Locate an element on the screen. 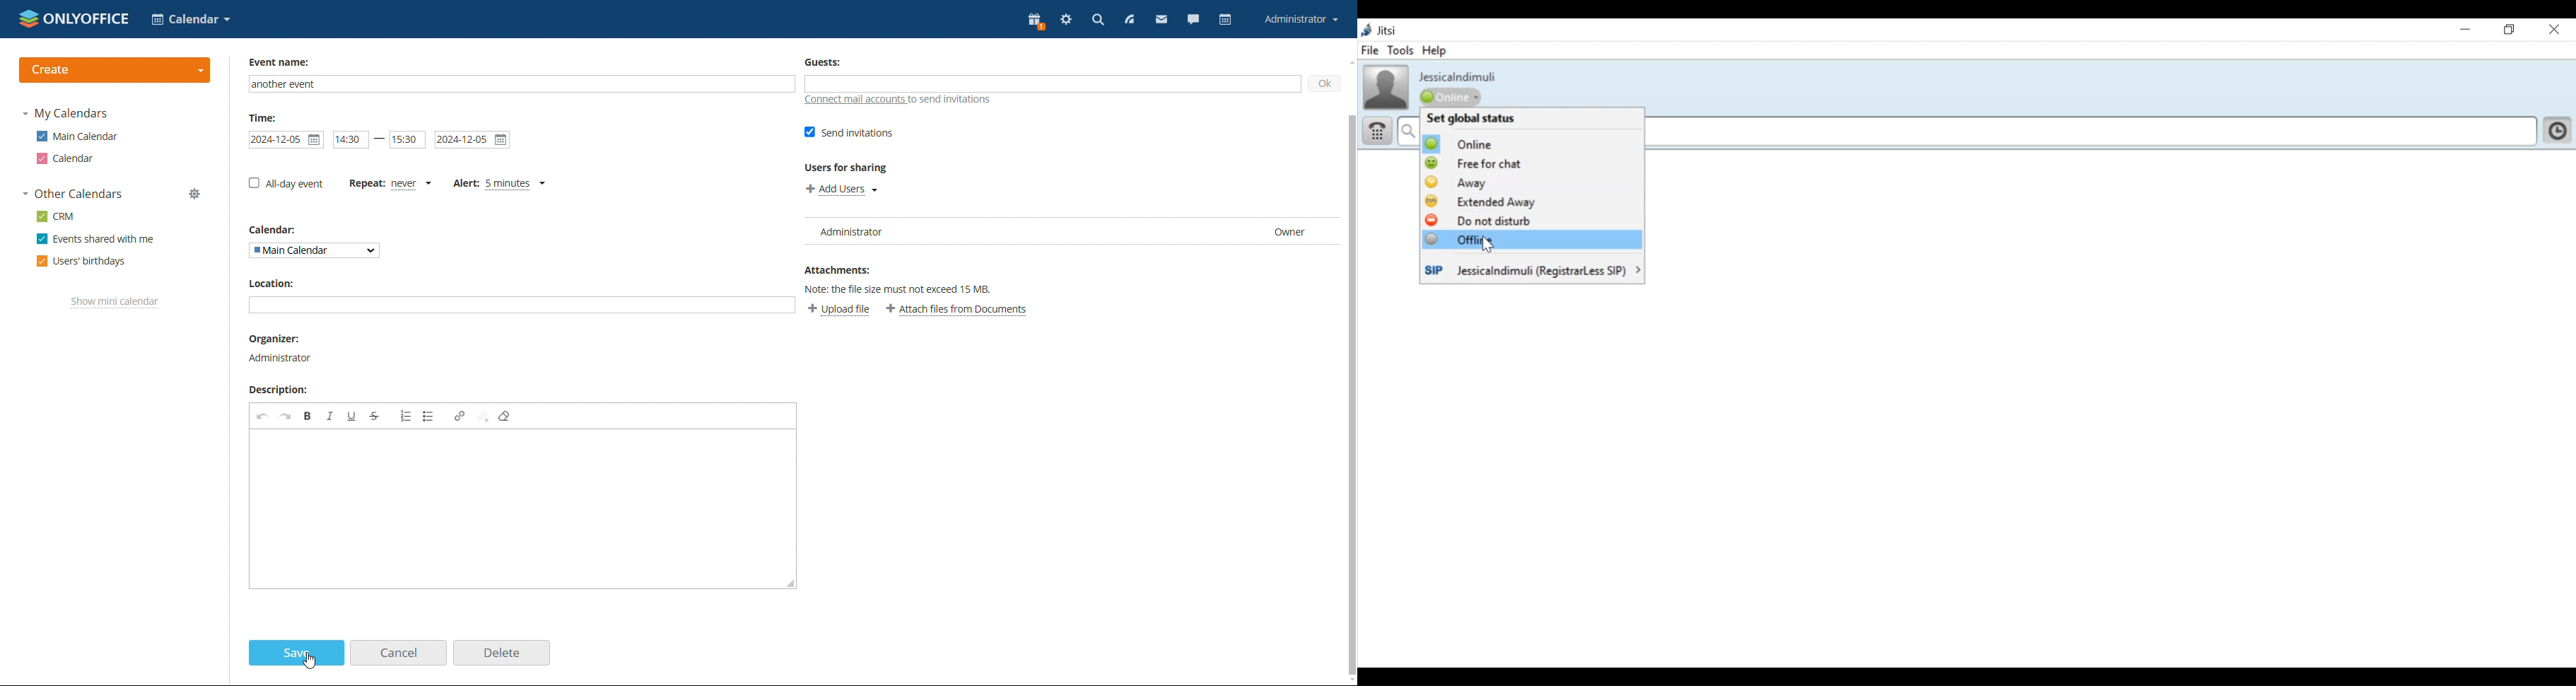 This screenshot has height=700, width=2576. Event name: is located at coordinates (286, 63).